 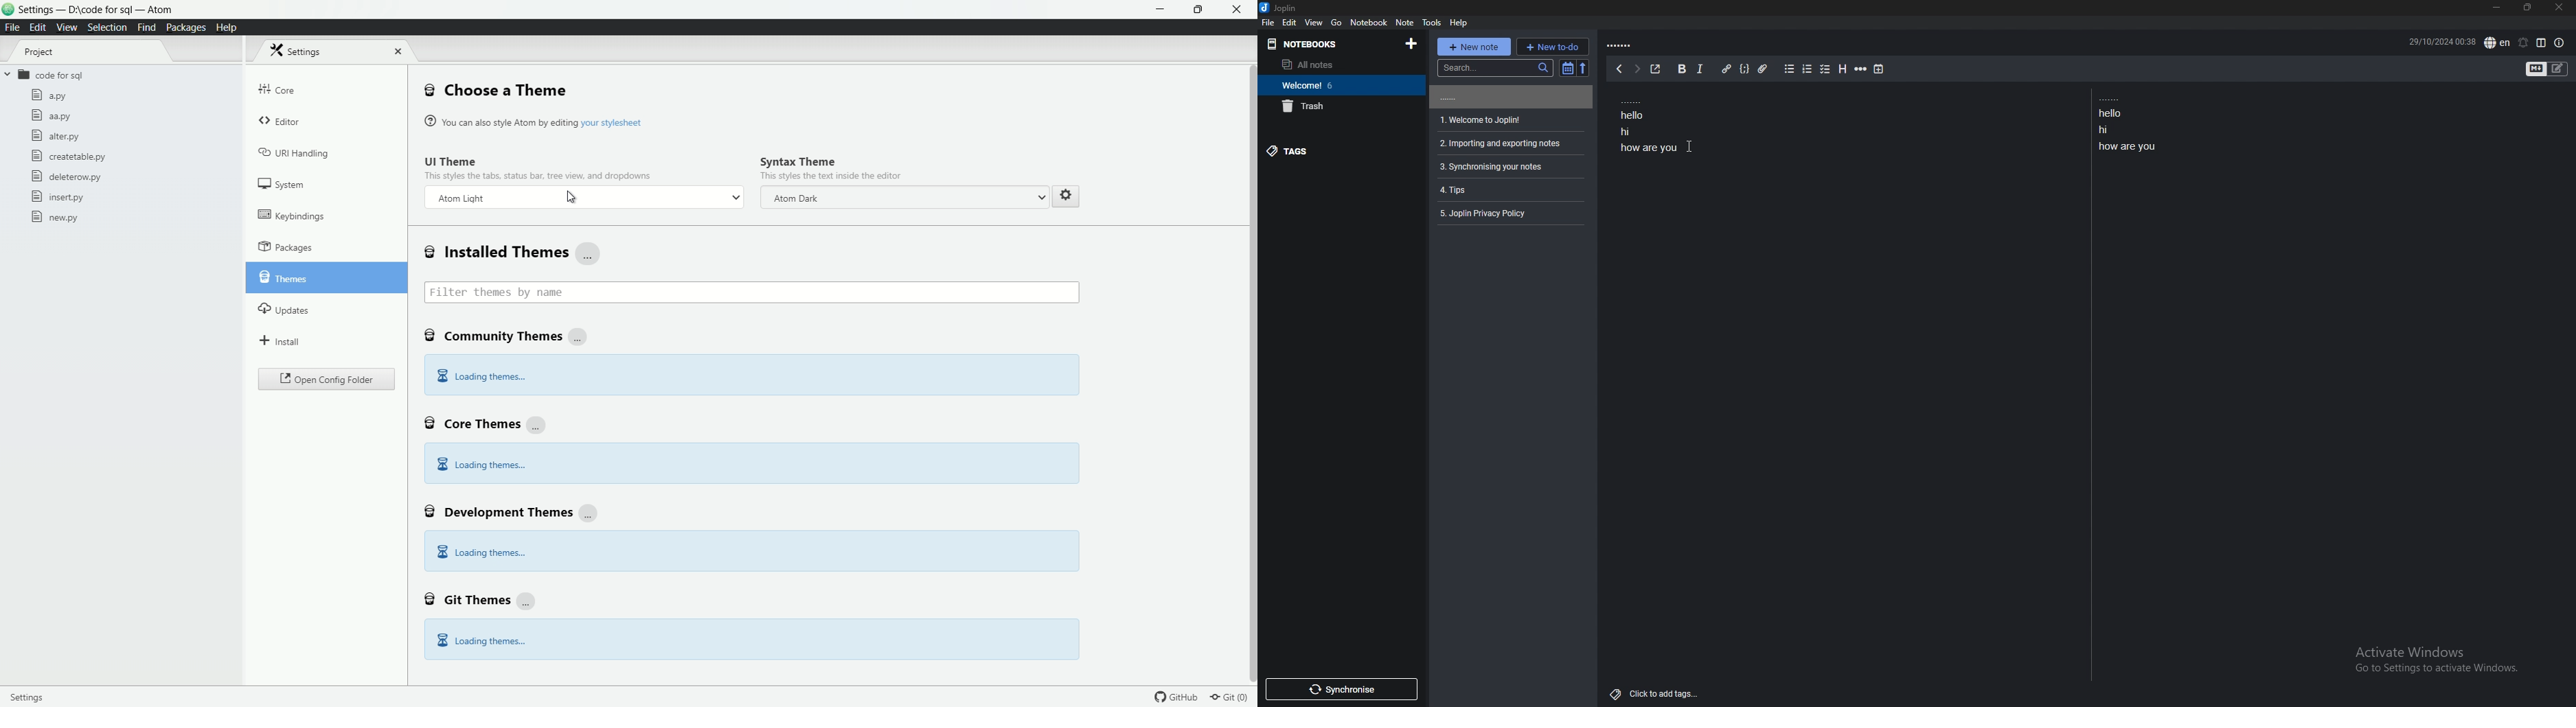 I want to click on go, so click(x=1336, y=22).